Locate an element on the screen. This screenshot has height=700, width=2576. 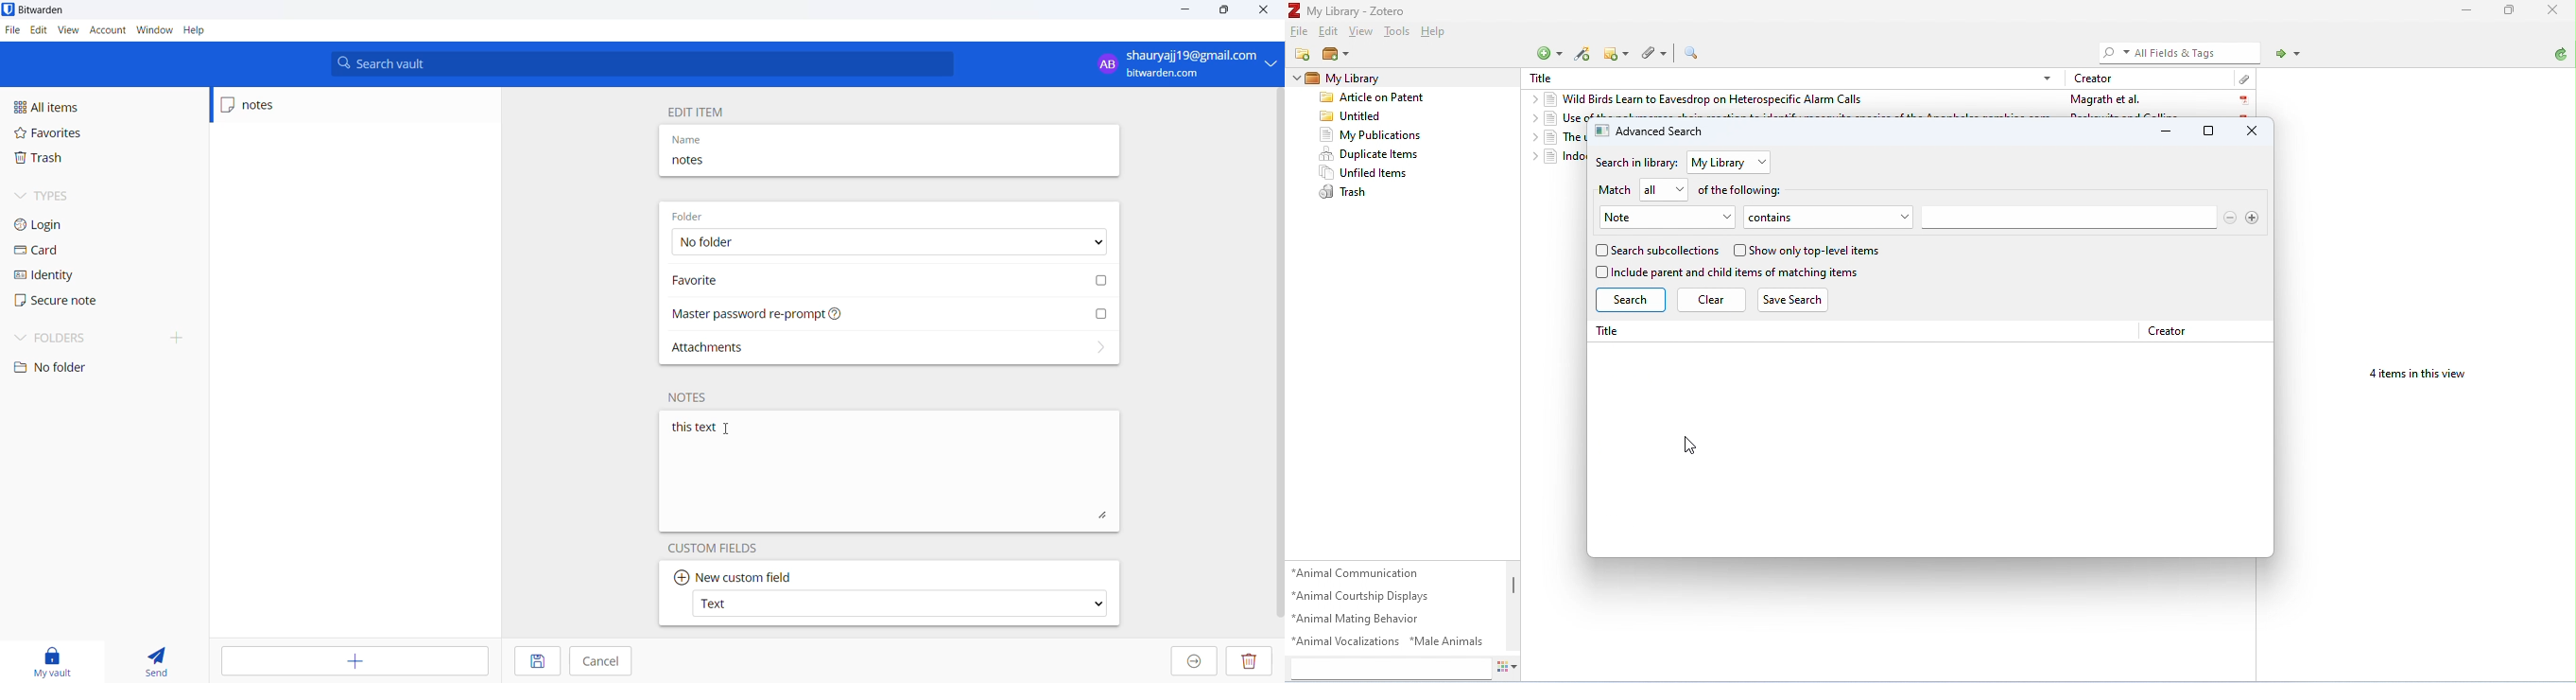
vertical scrollbar is located at coordinates (1277, 352).